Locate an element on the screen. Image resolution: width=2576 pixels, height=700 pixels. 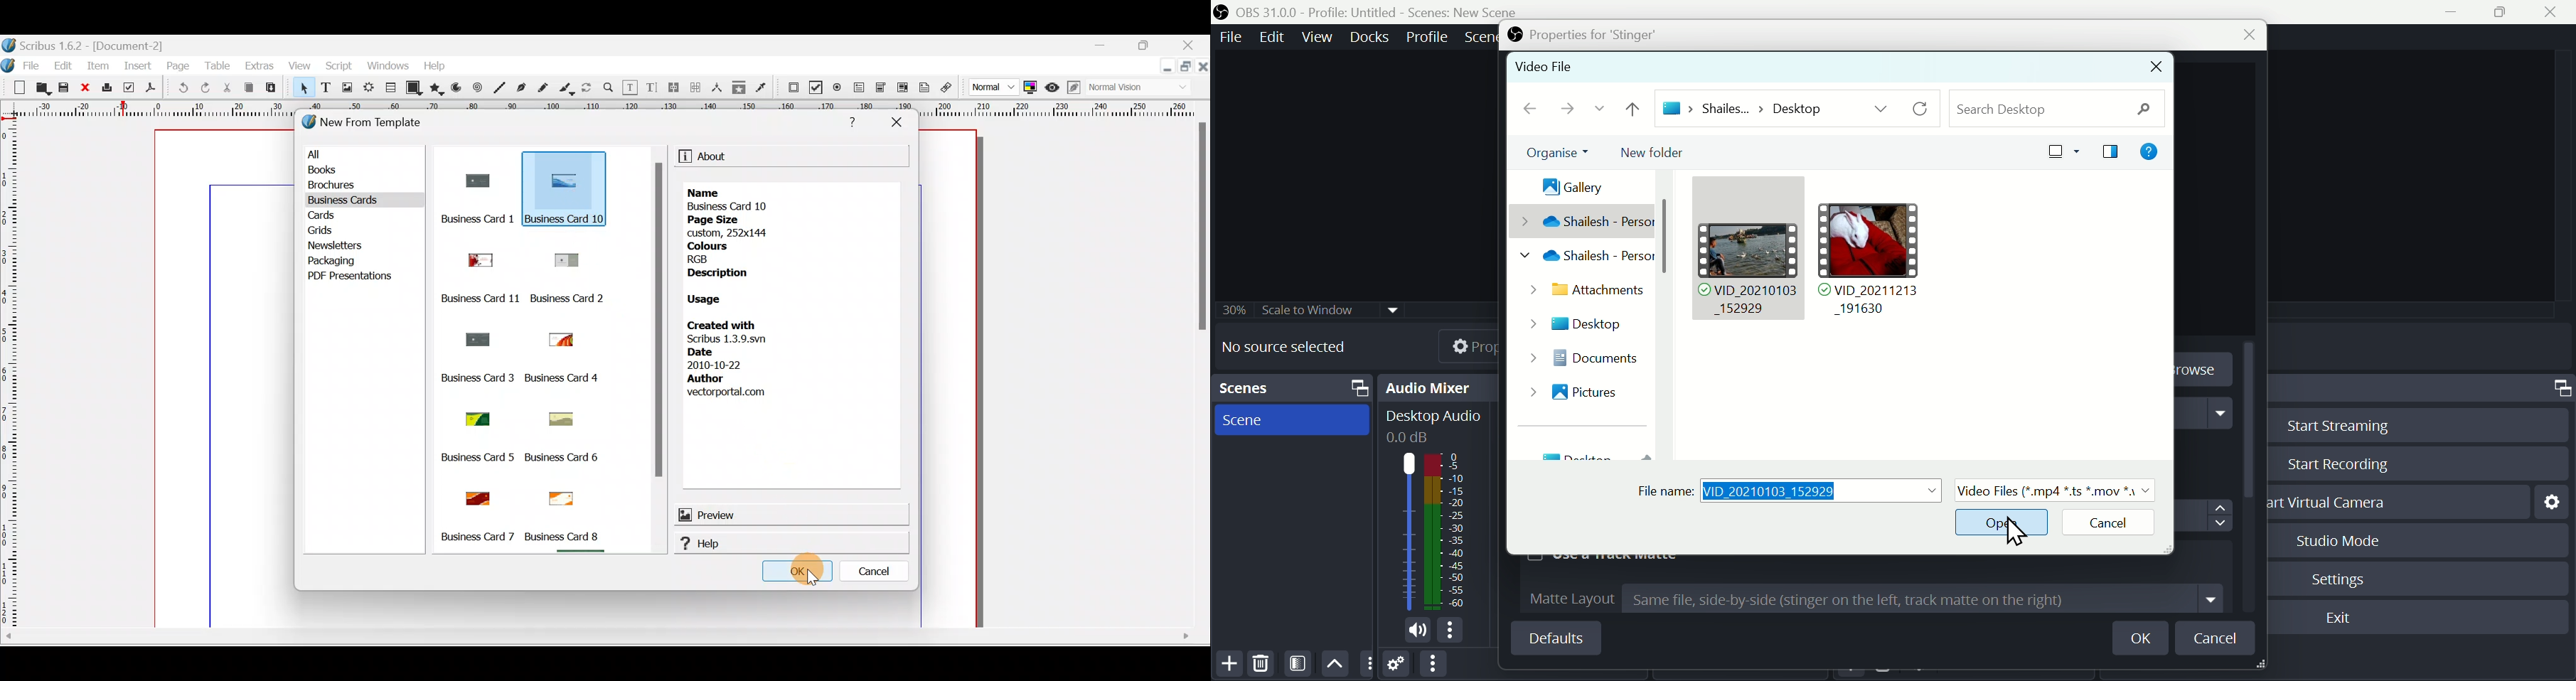
Audio bar is located at coordinates (1431, 531).